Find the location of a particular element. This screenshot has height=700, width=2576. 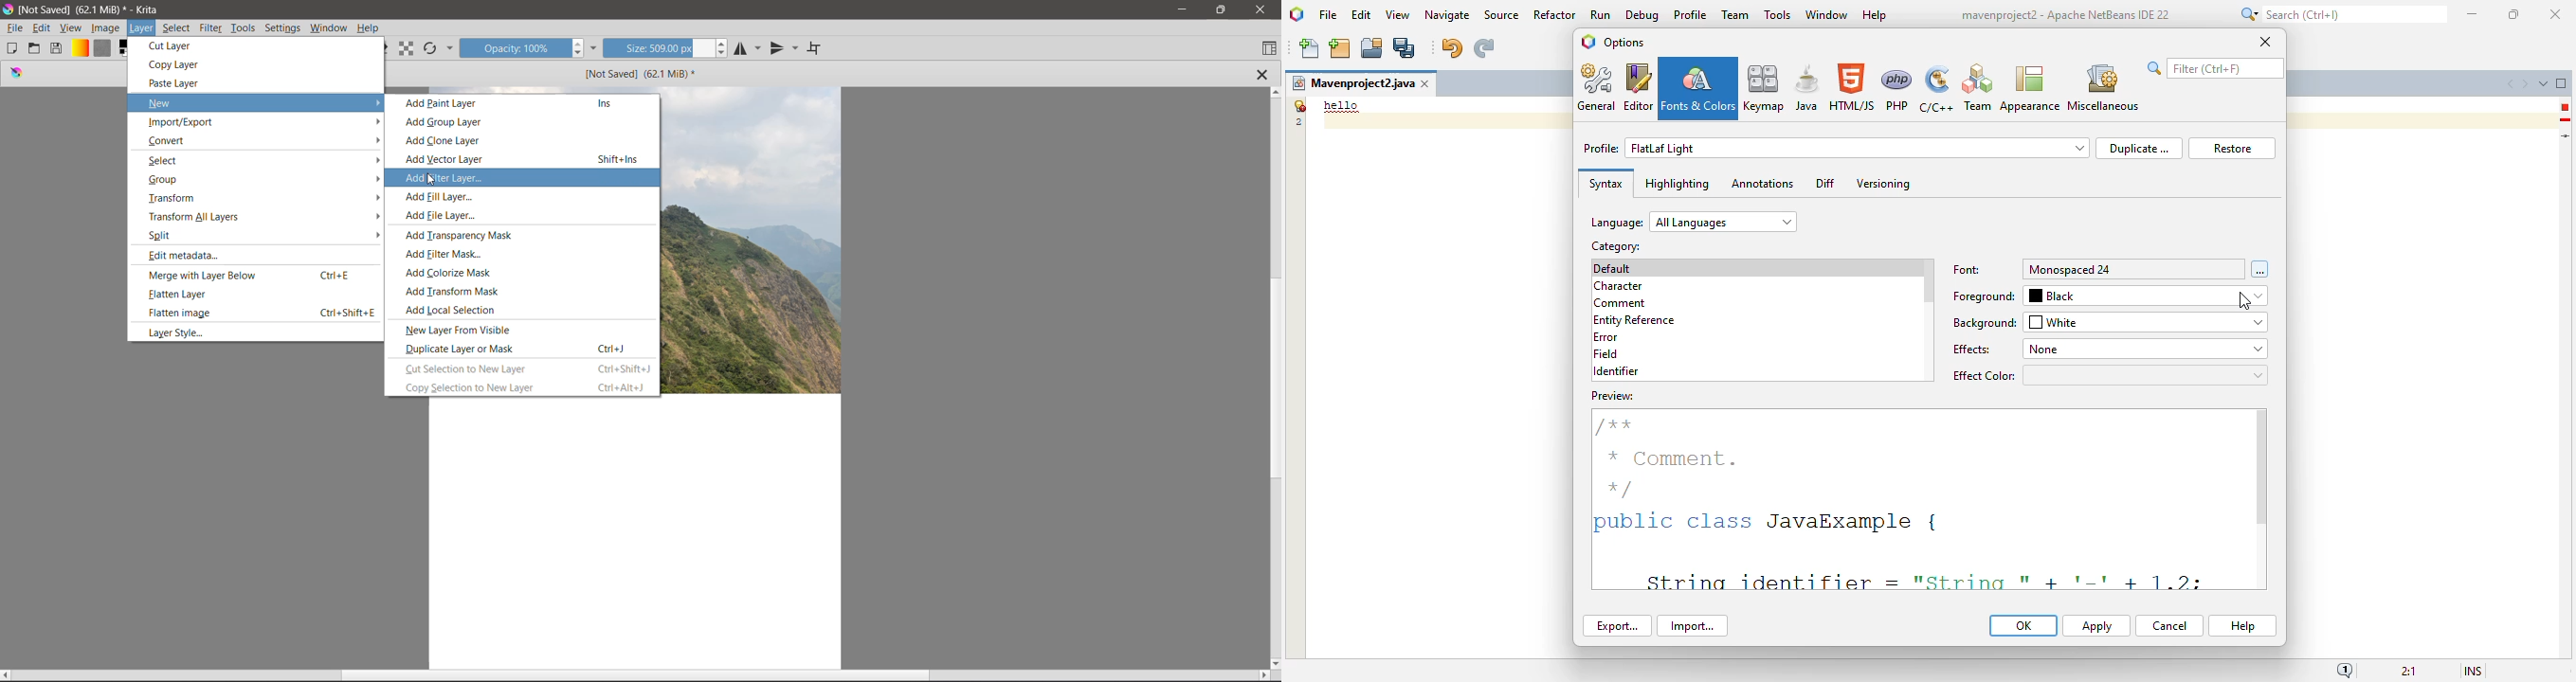

Add Filter Mask is located at coordinates (445, 254).